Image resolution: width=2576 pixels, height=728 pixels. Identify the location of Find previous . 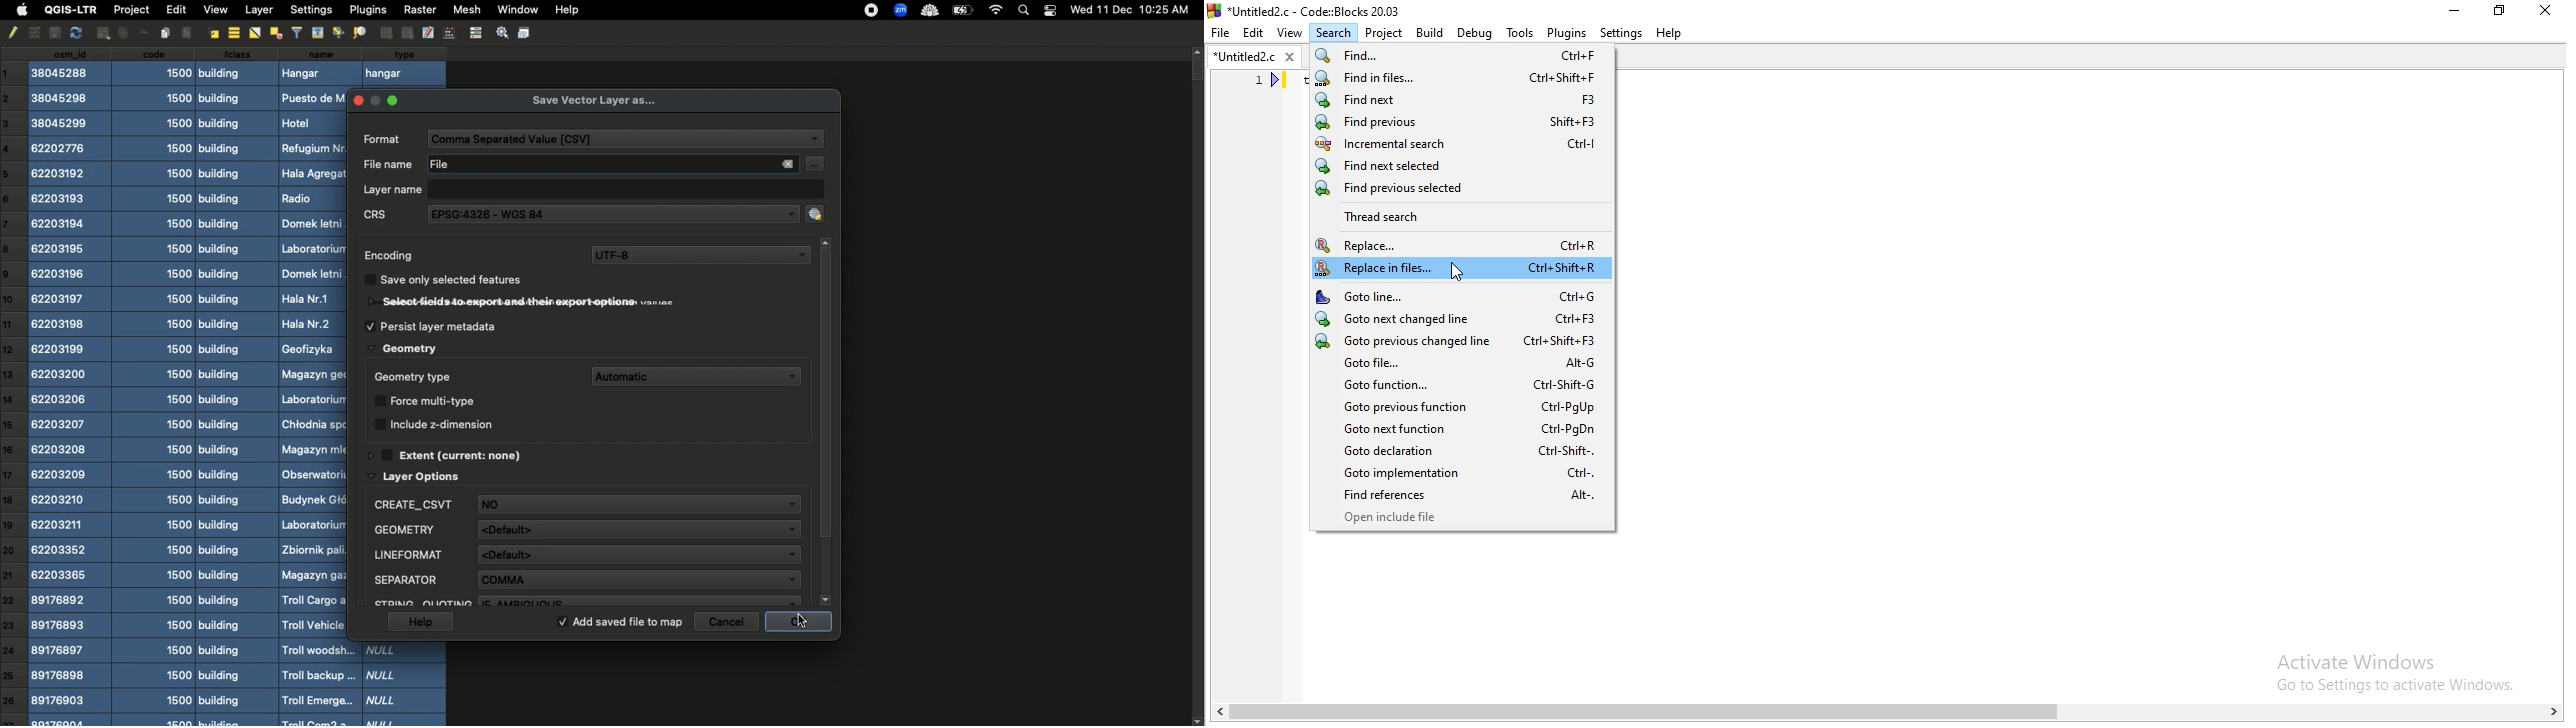
(1459, 123).